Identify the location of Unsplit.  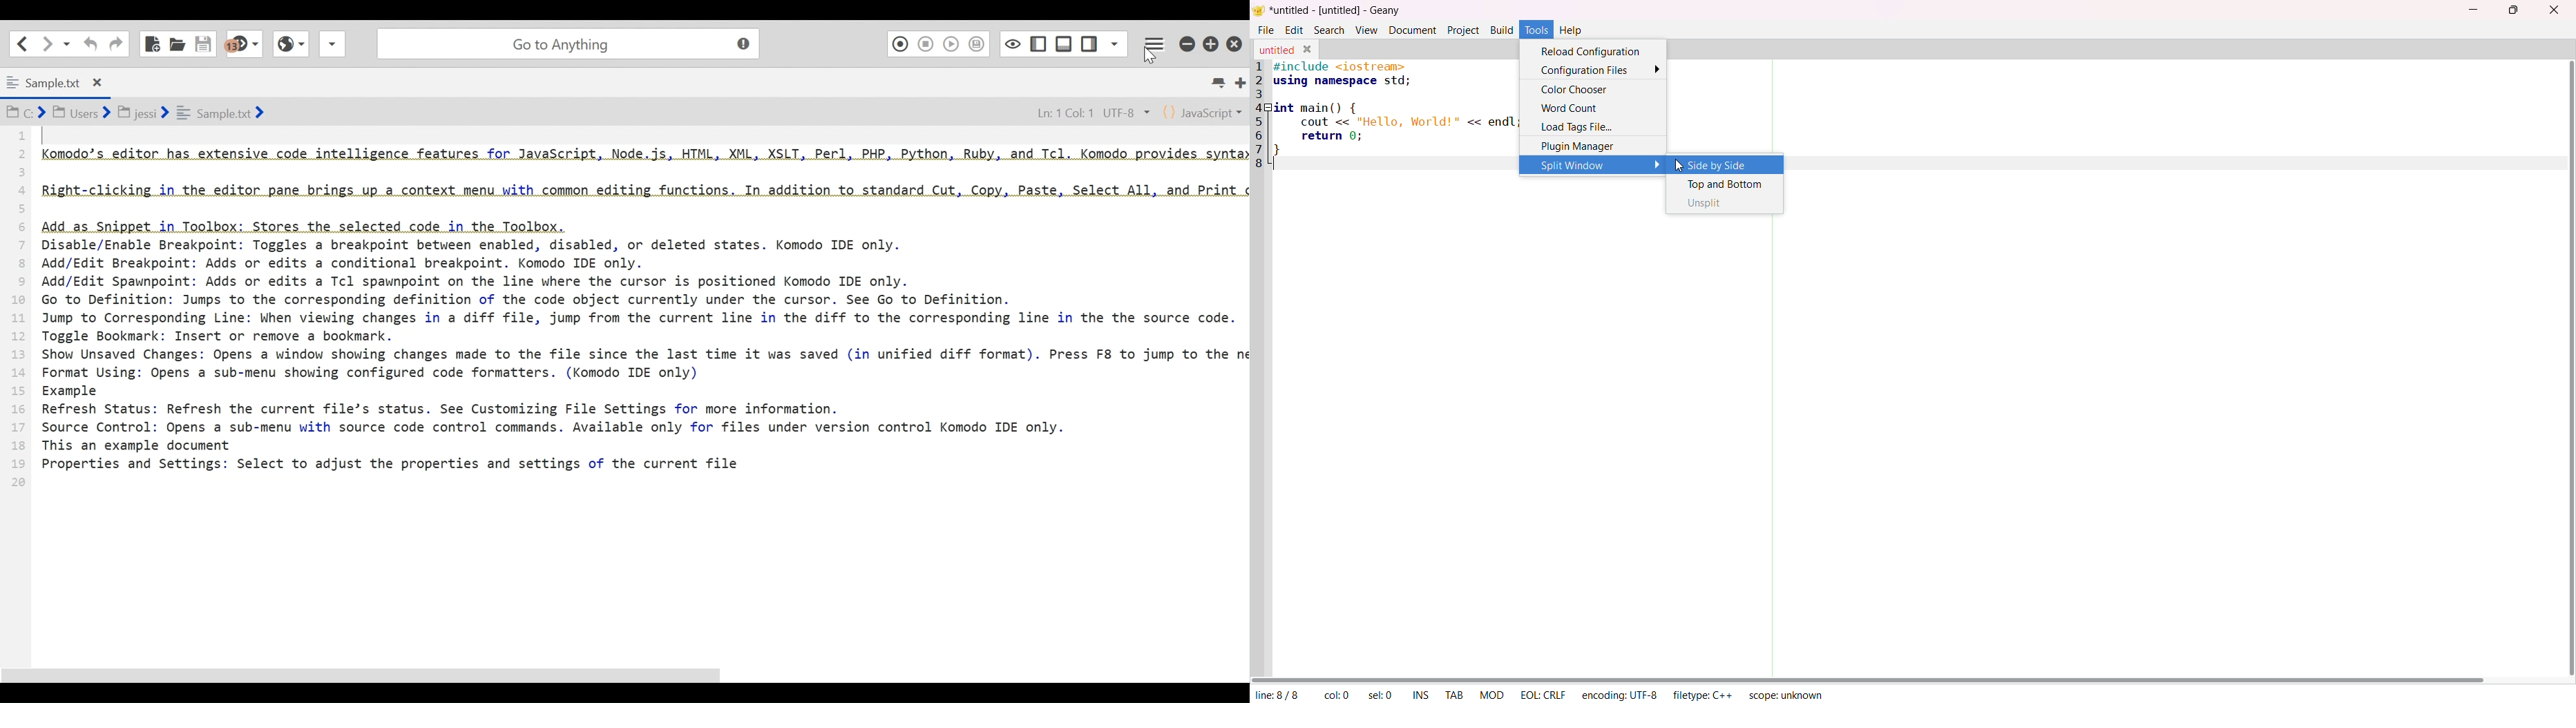
(1712, 205).